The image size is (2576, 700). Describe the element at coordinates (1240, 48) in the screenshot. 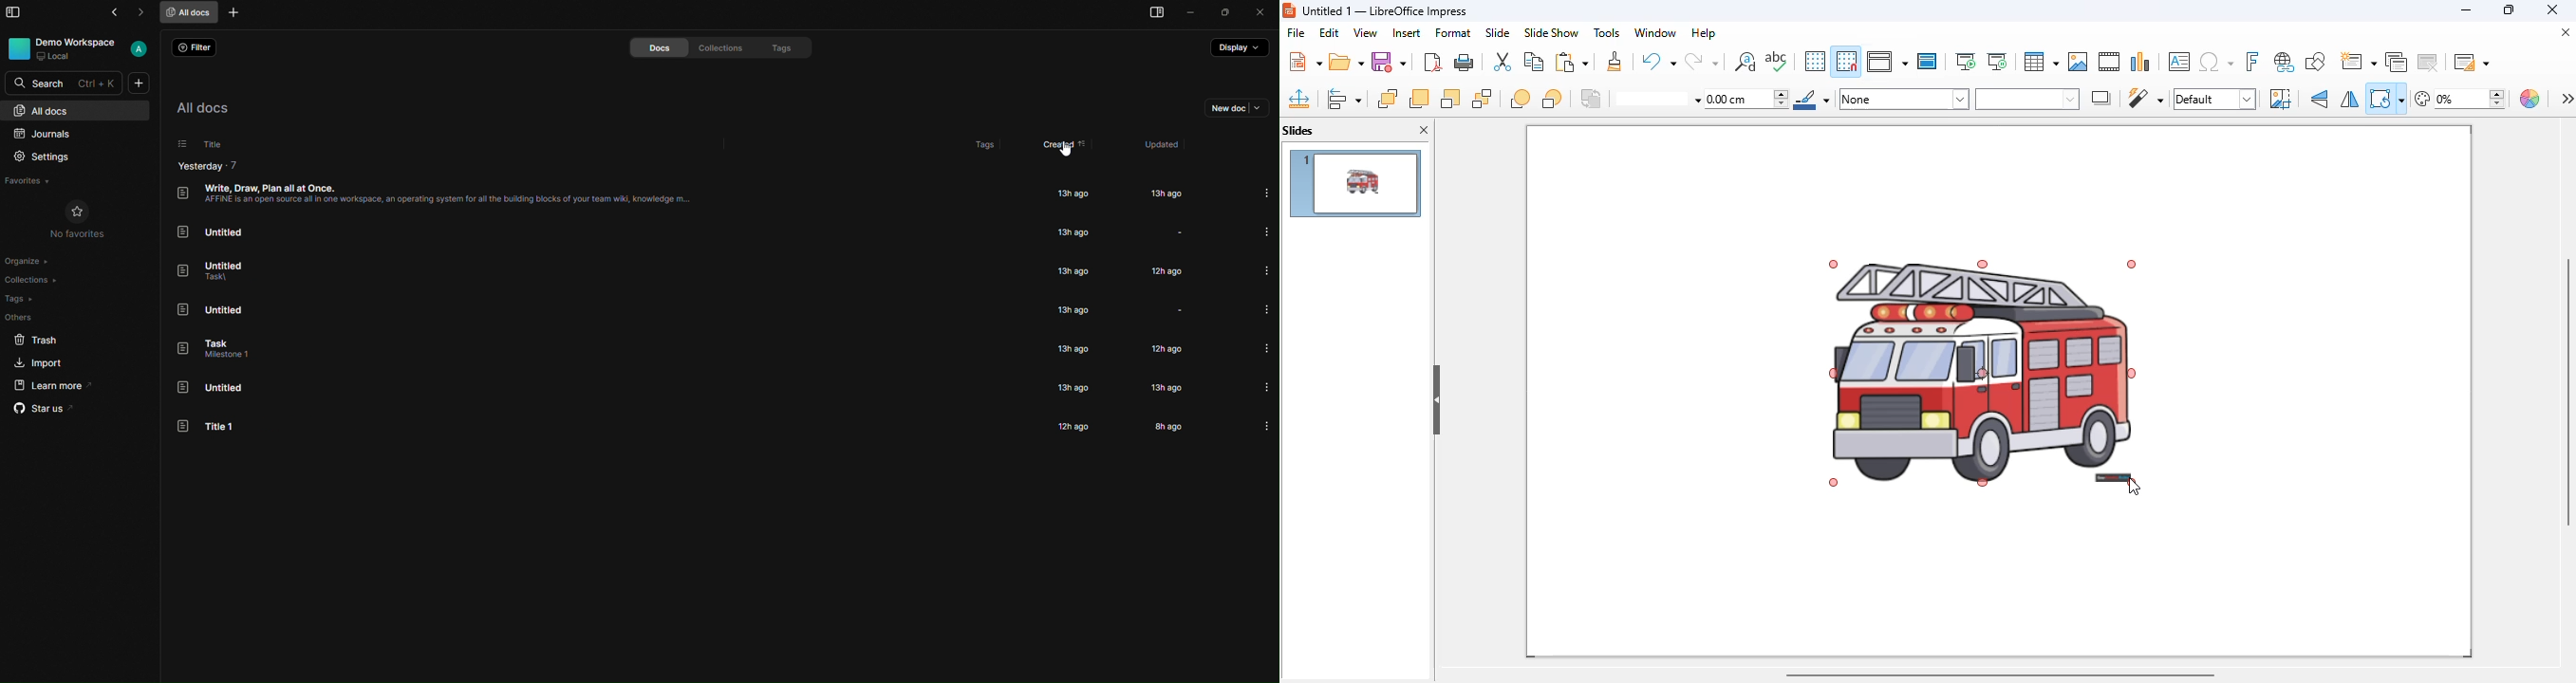

I see `display` at that location.